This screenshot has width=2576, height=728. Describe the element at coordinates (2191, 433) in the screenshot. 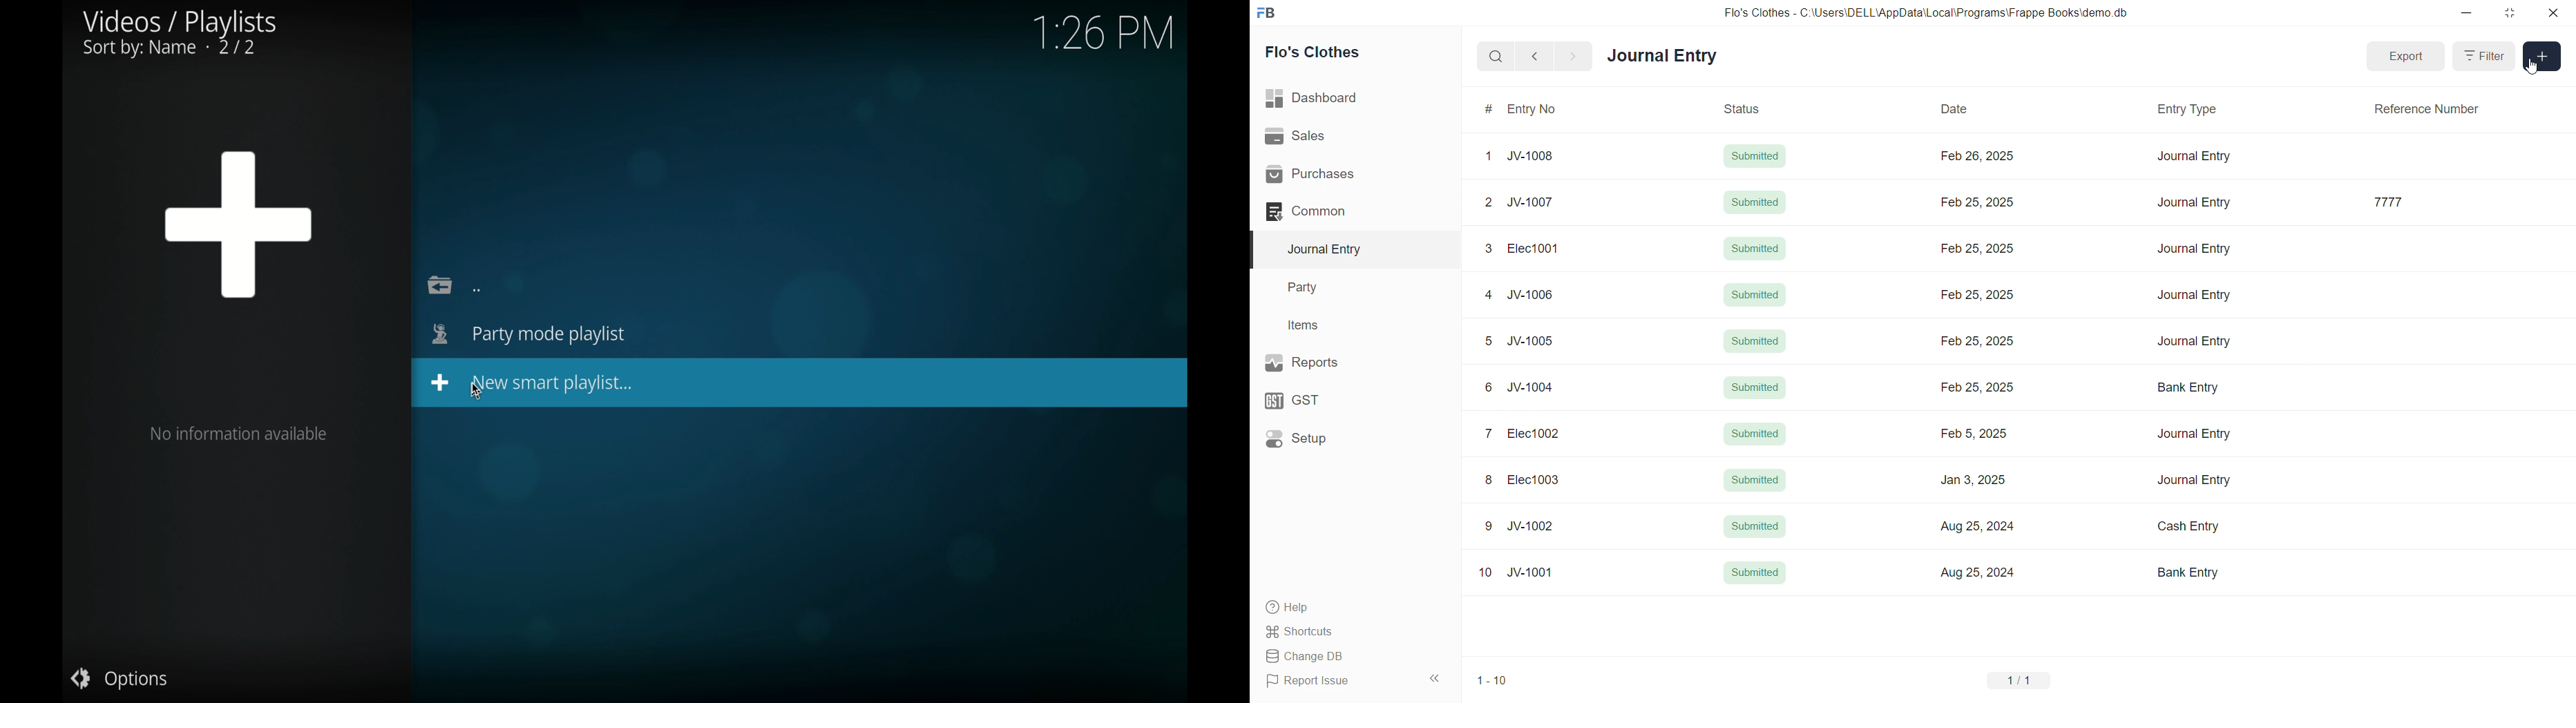

I see `Journal Entry` at that location.